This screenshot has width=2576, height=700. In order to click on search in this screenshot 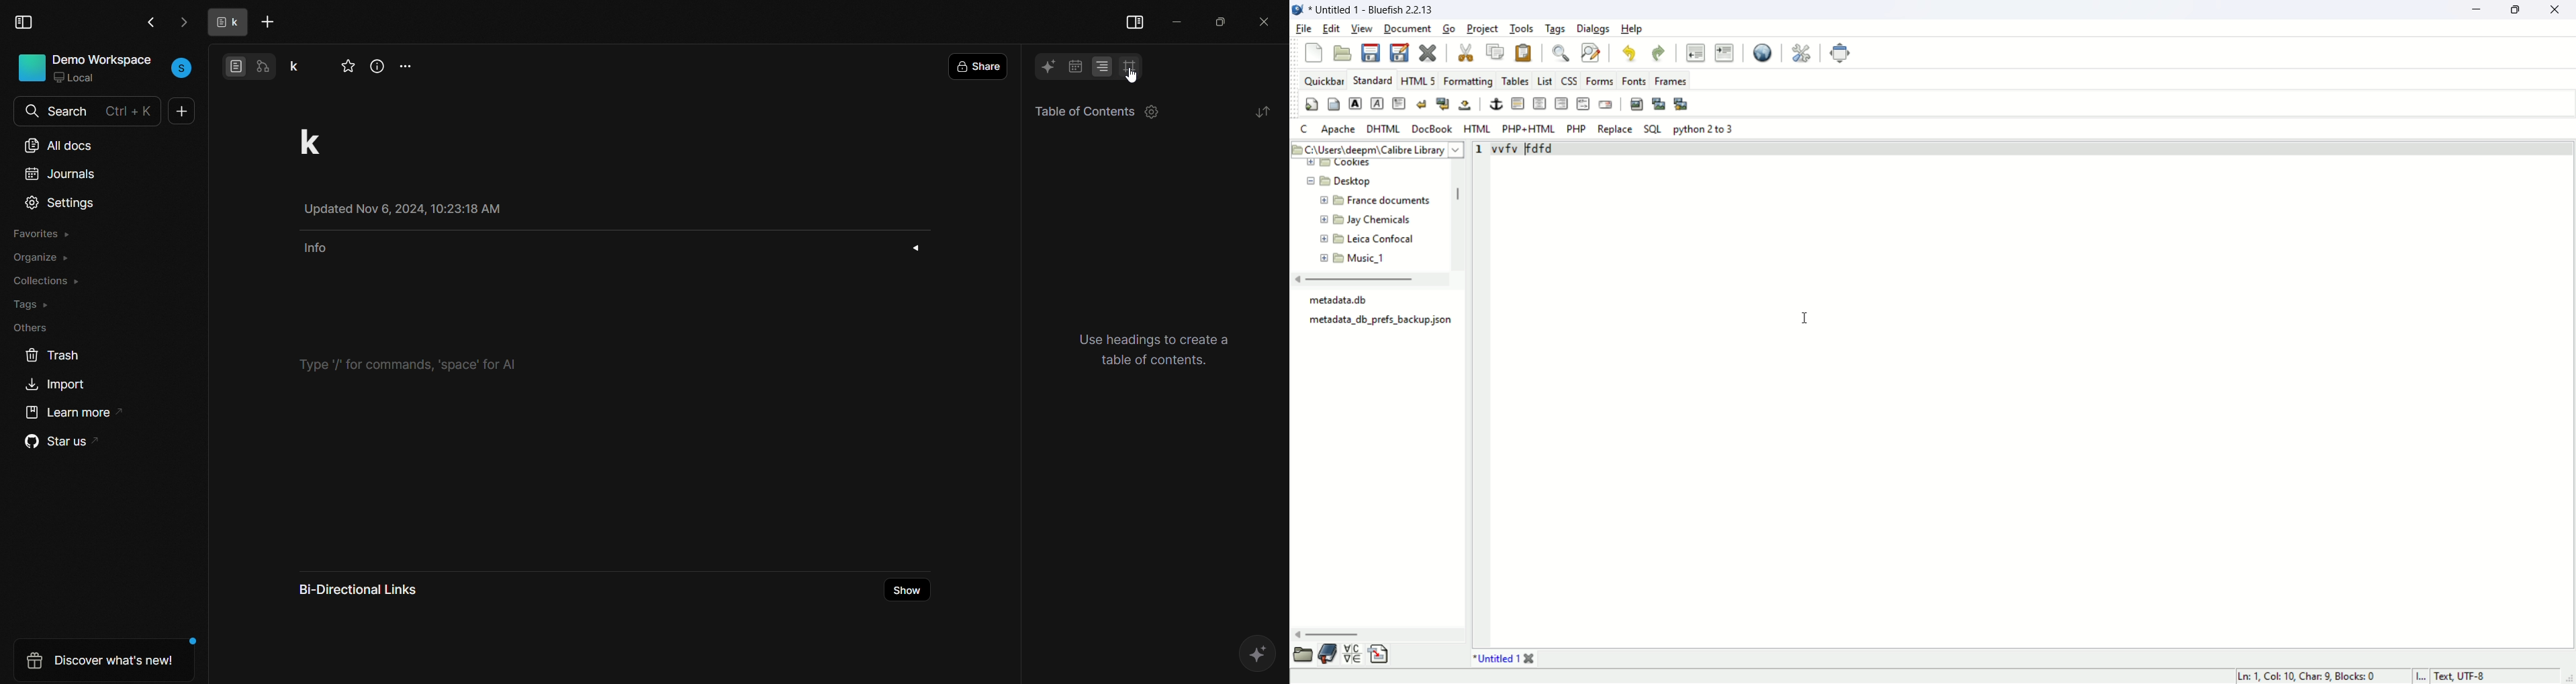, I will do `click(30, 112)`.